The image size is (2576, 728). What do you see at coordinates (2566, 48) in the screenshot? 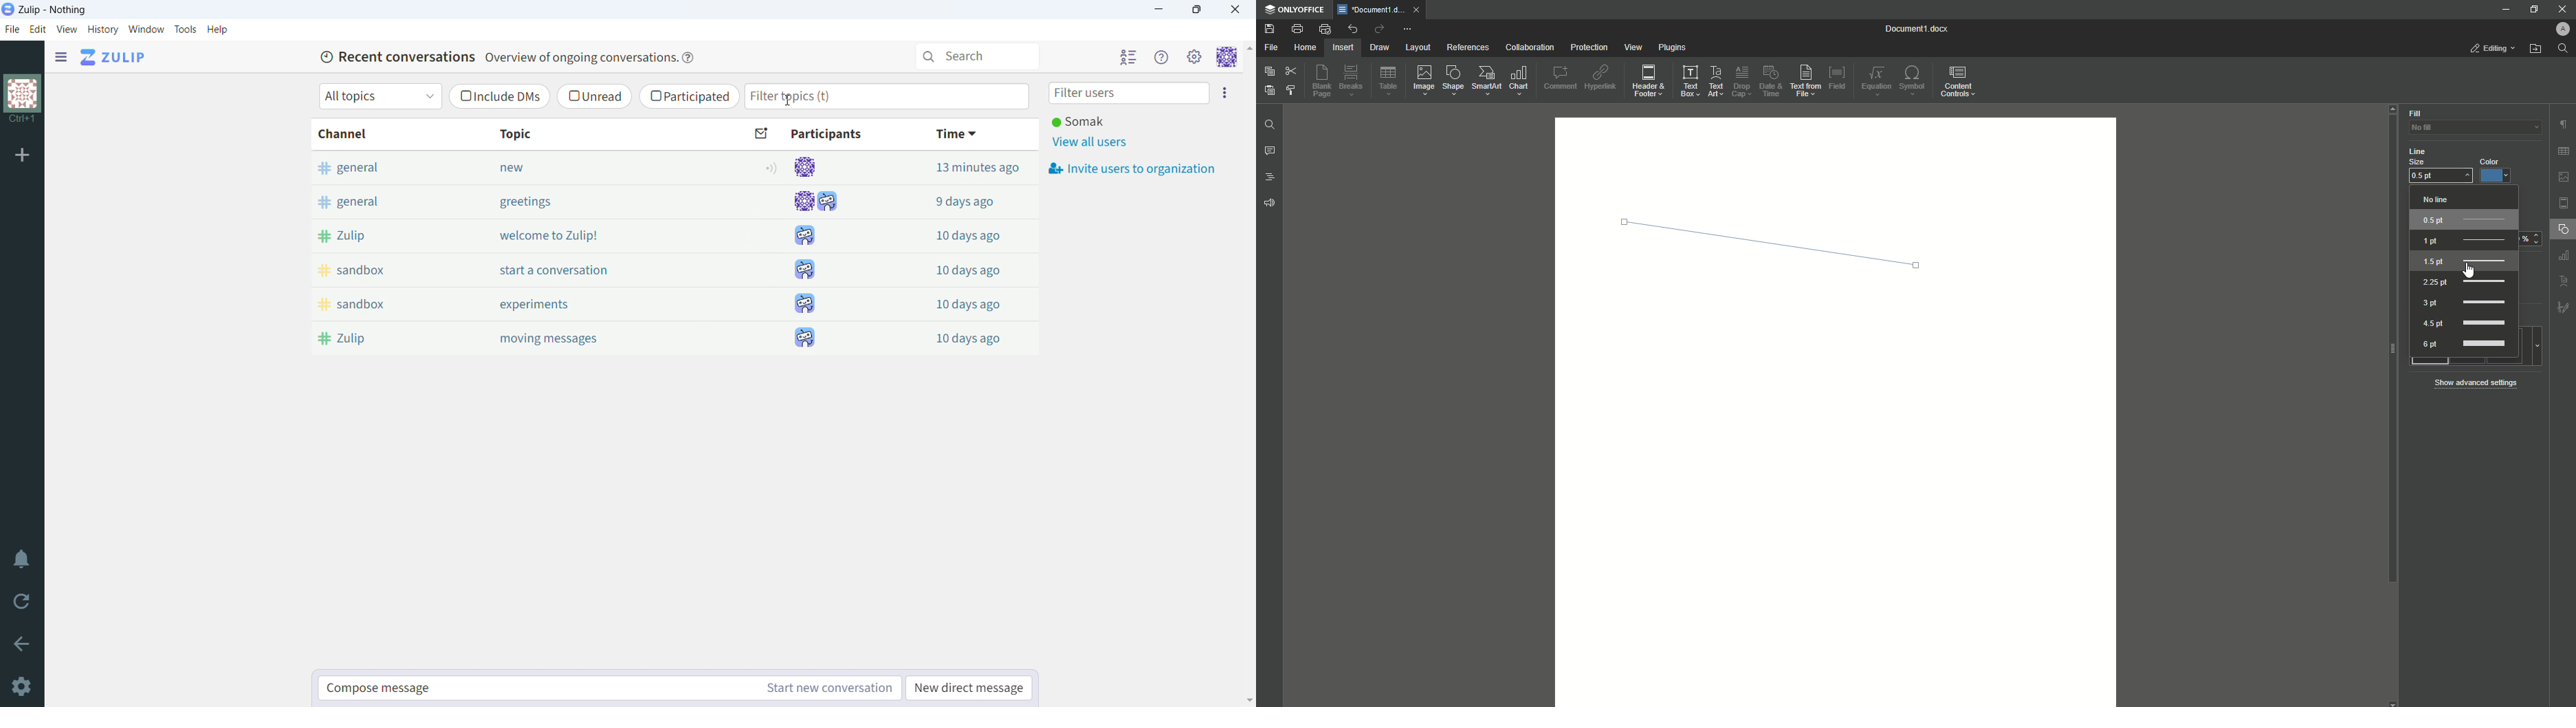
I see `Find` at bounding box center [2566, 48].